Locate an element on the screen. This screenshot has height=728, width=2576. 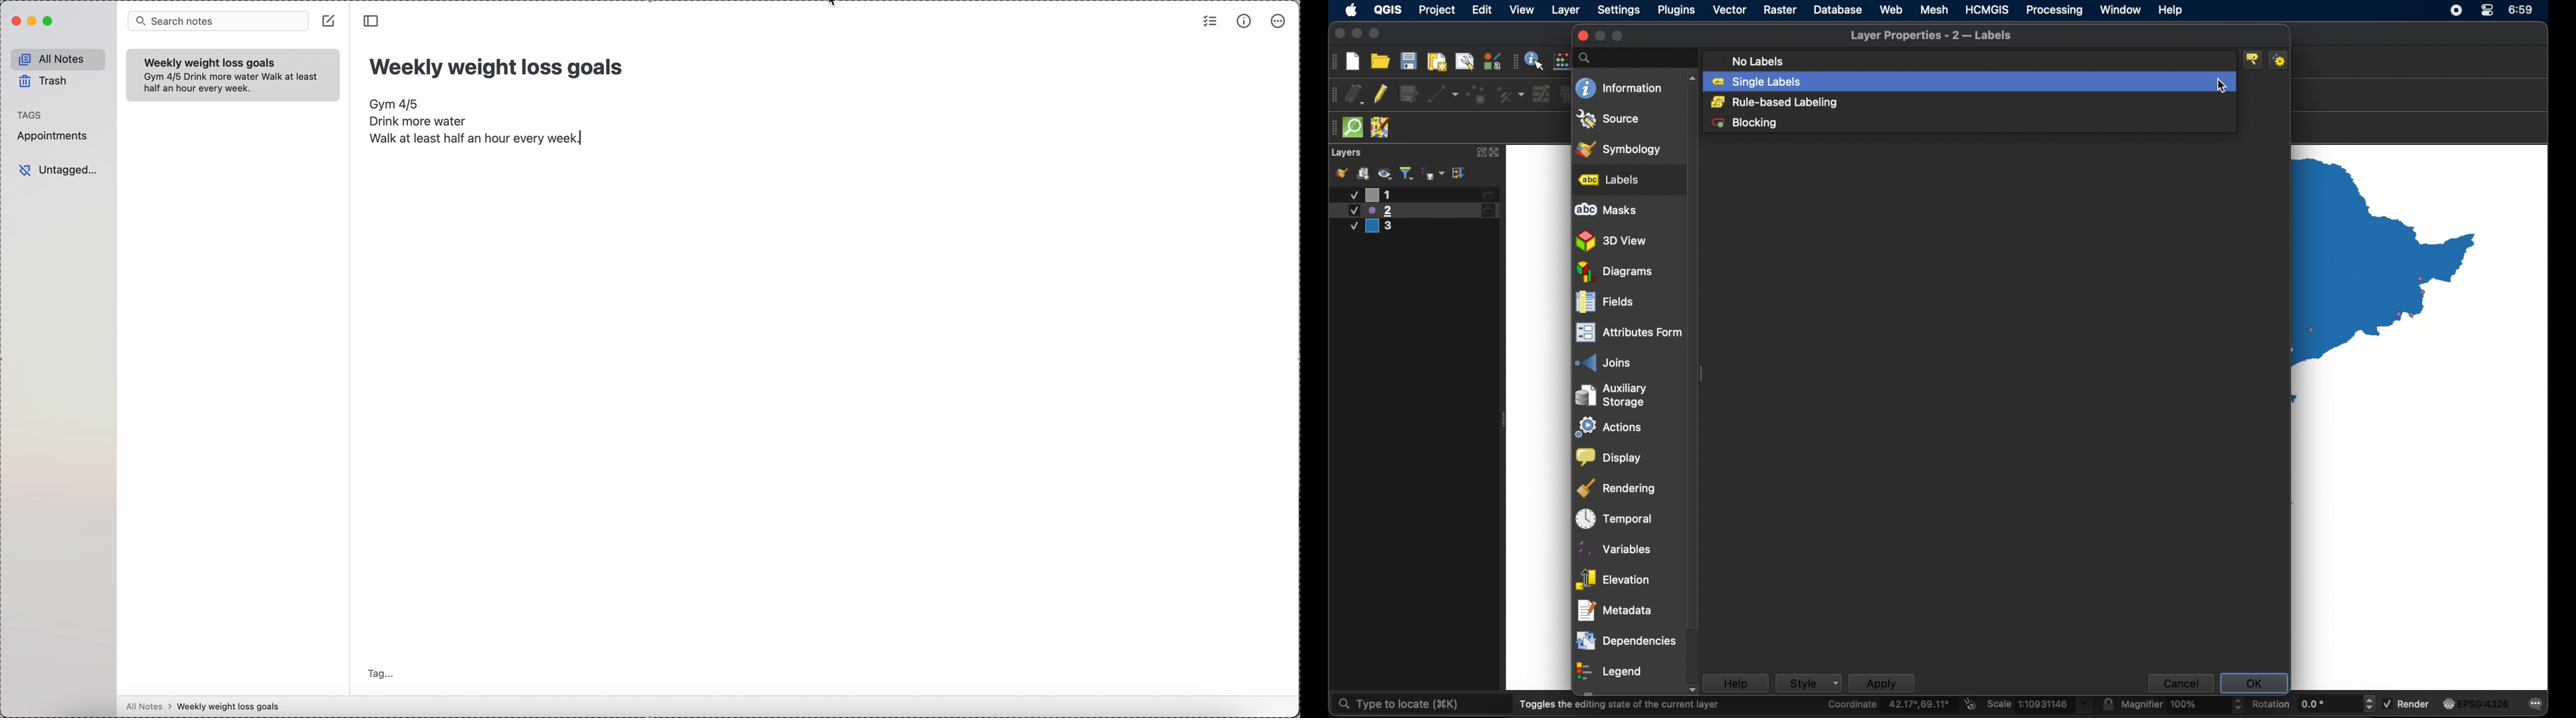
create note is located at coordinates (329, 21).